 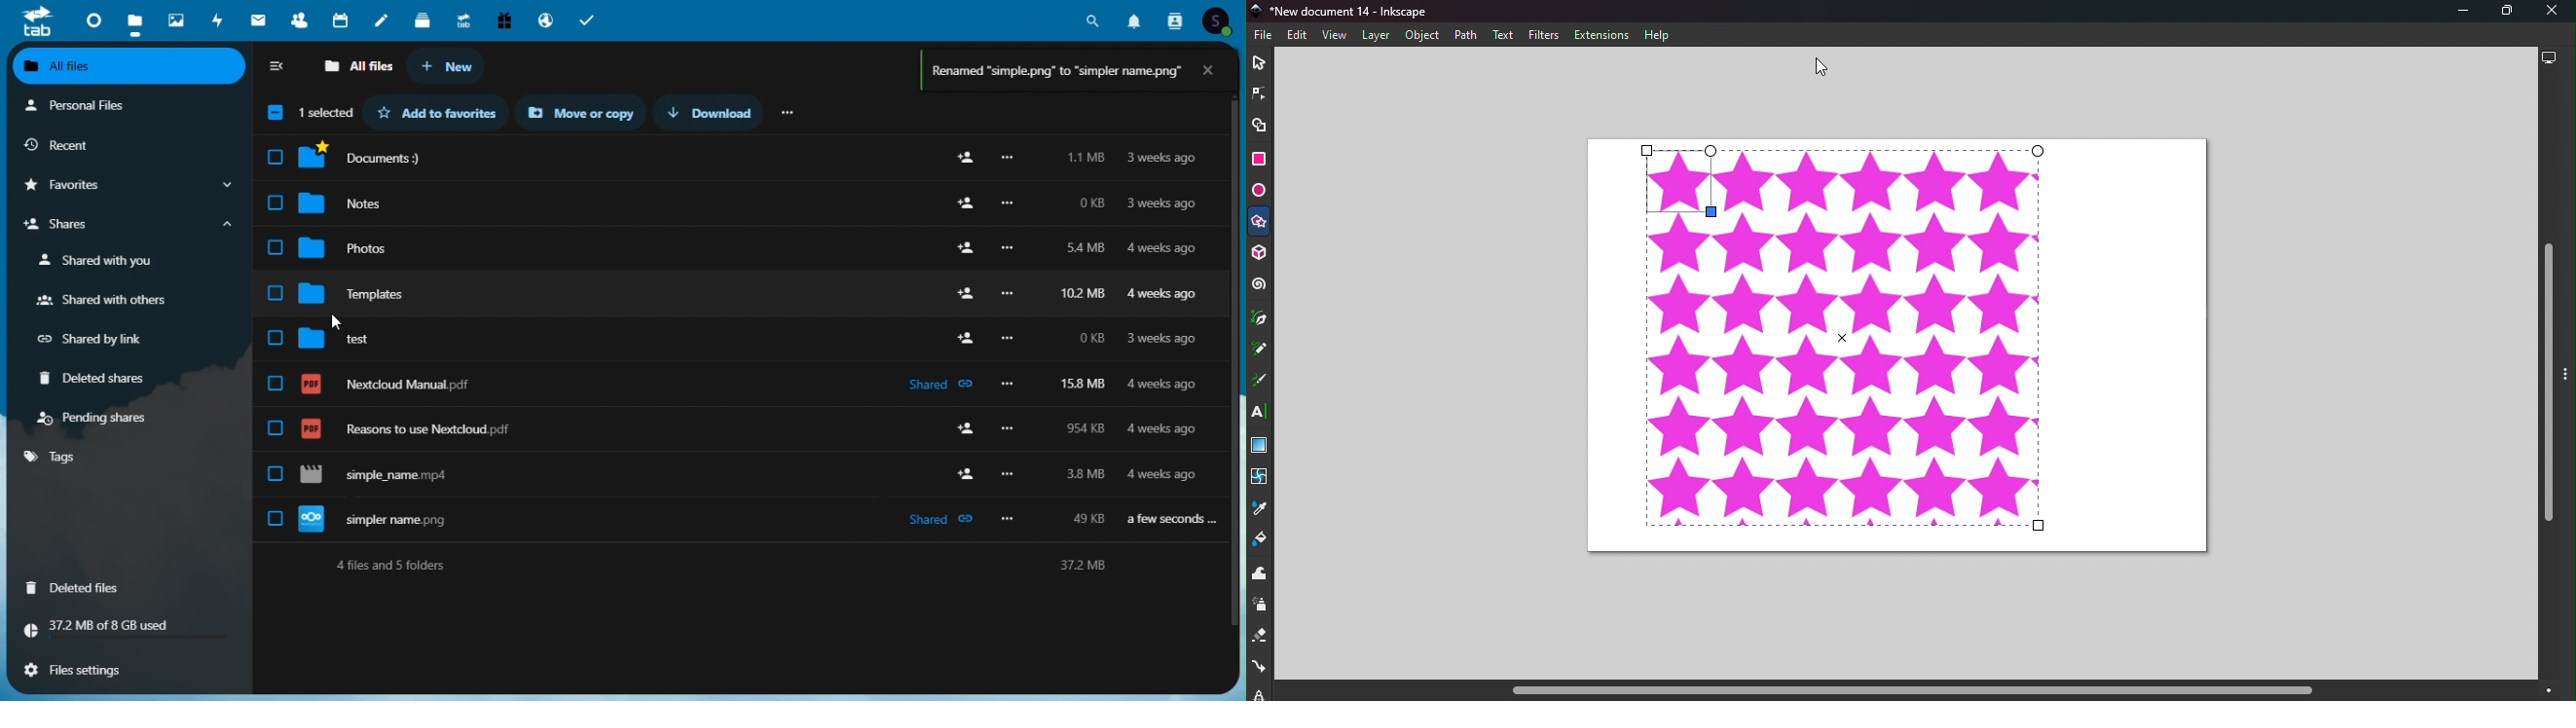 I want to click on Search , so click(x=1093, y=18).